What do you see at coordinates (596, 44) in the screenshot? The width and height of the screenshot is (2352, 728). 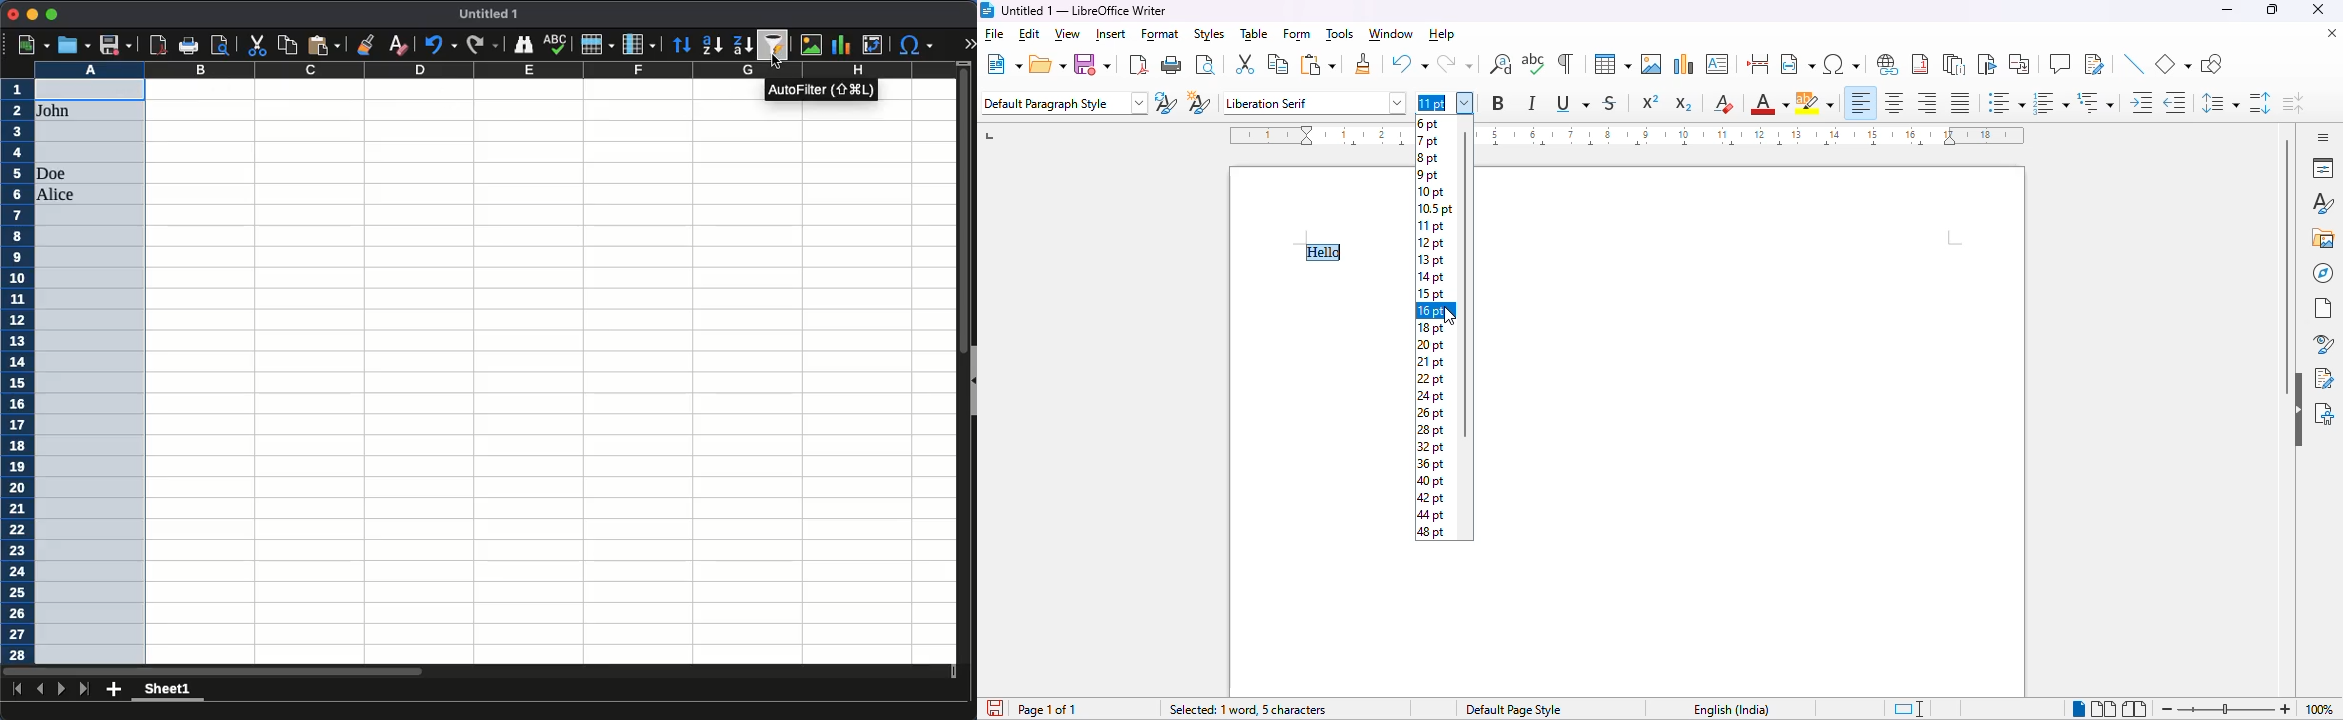 I see `row` at bounding box center [596, 44].